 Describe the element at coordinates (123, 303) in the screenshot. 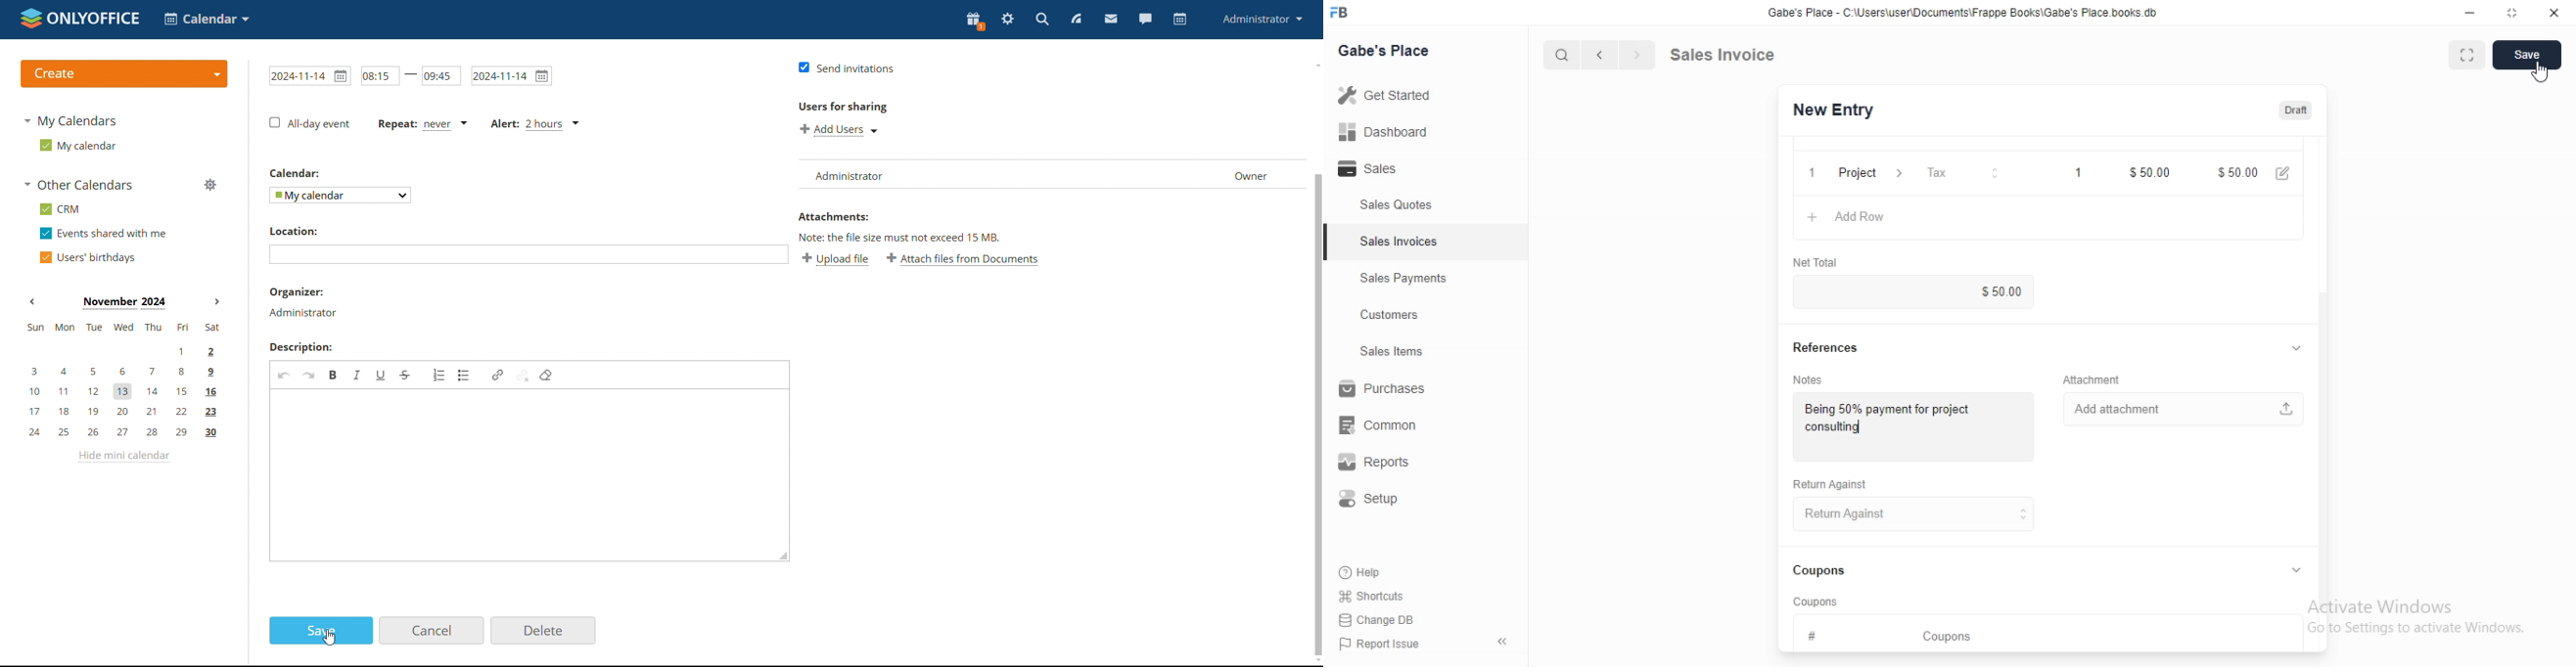

I see `current month` at that location.